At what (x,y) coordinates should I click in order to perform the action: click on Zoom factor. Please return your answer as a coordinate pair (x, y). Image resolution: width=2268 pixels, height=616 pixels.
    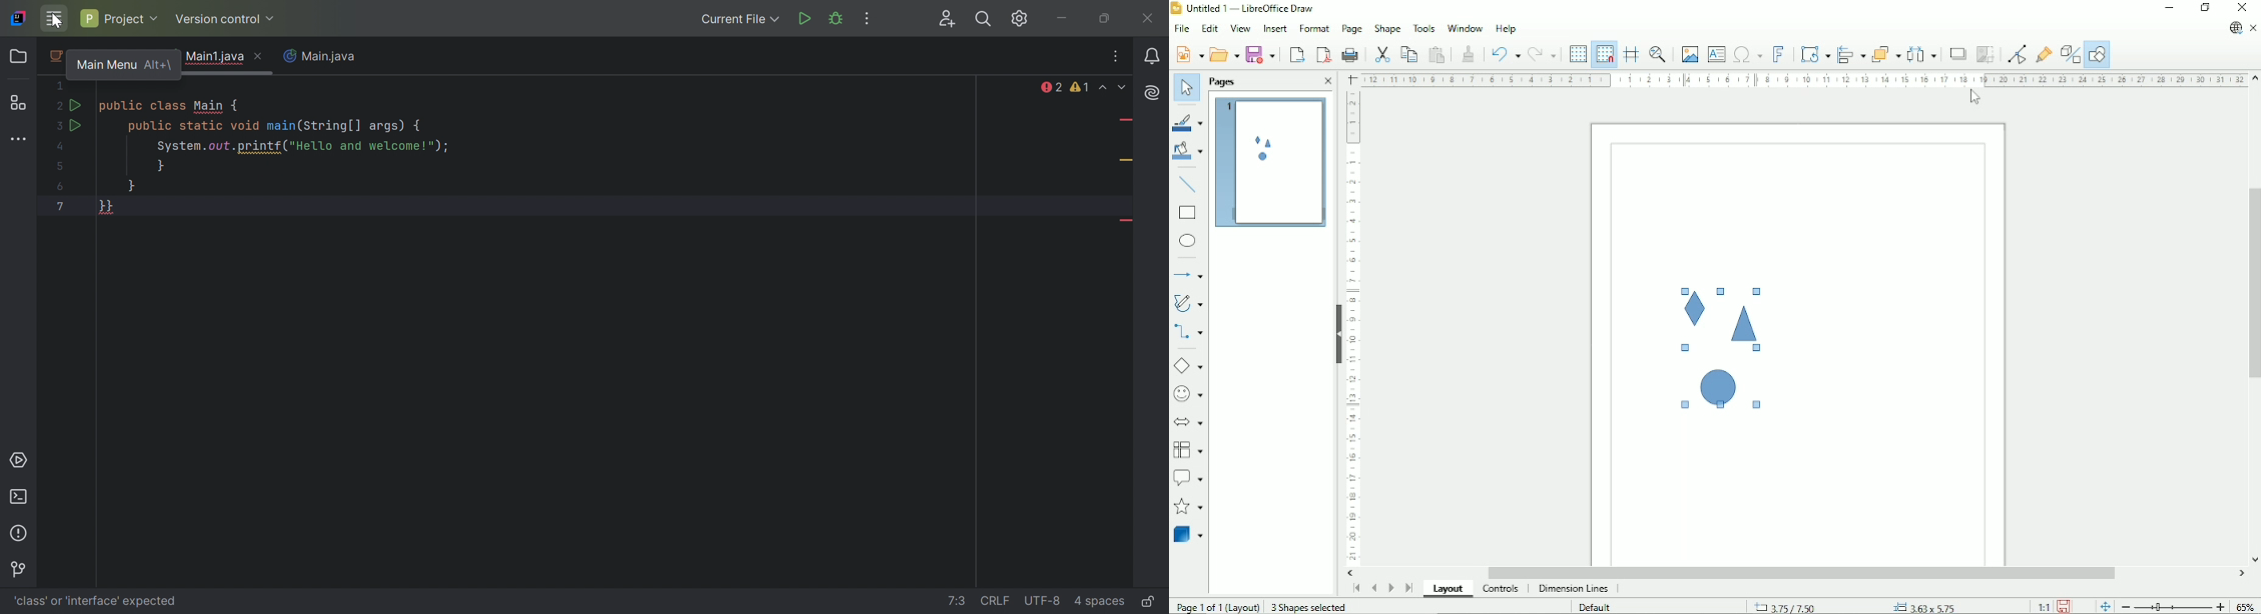
    Looking at the image, I should click on (2246, 605).